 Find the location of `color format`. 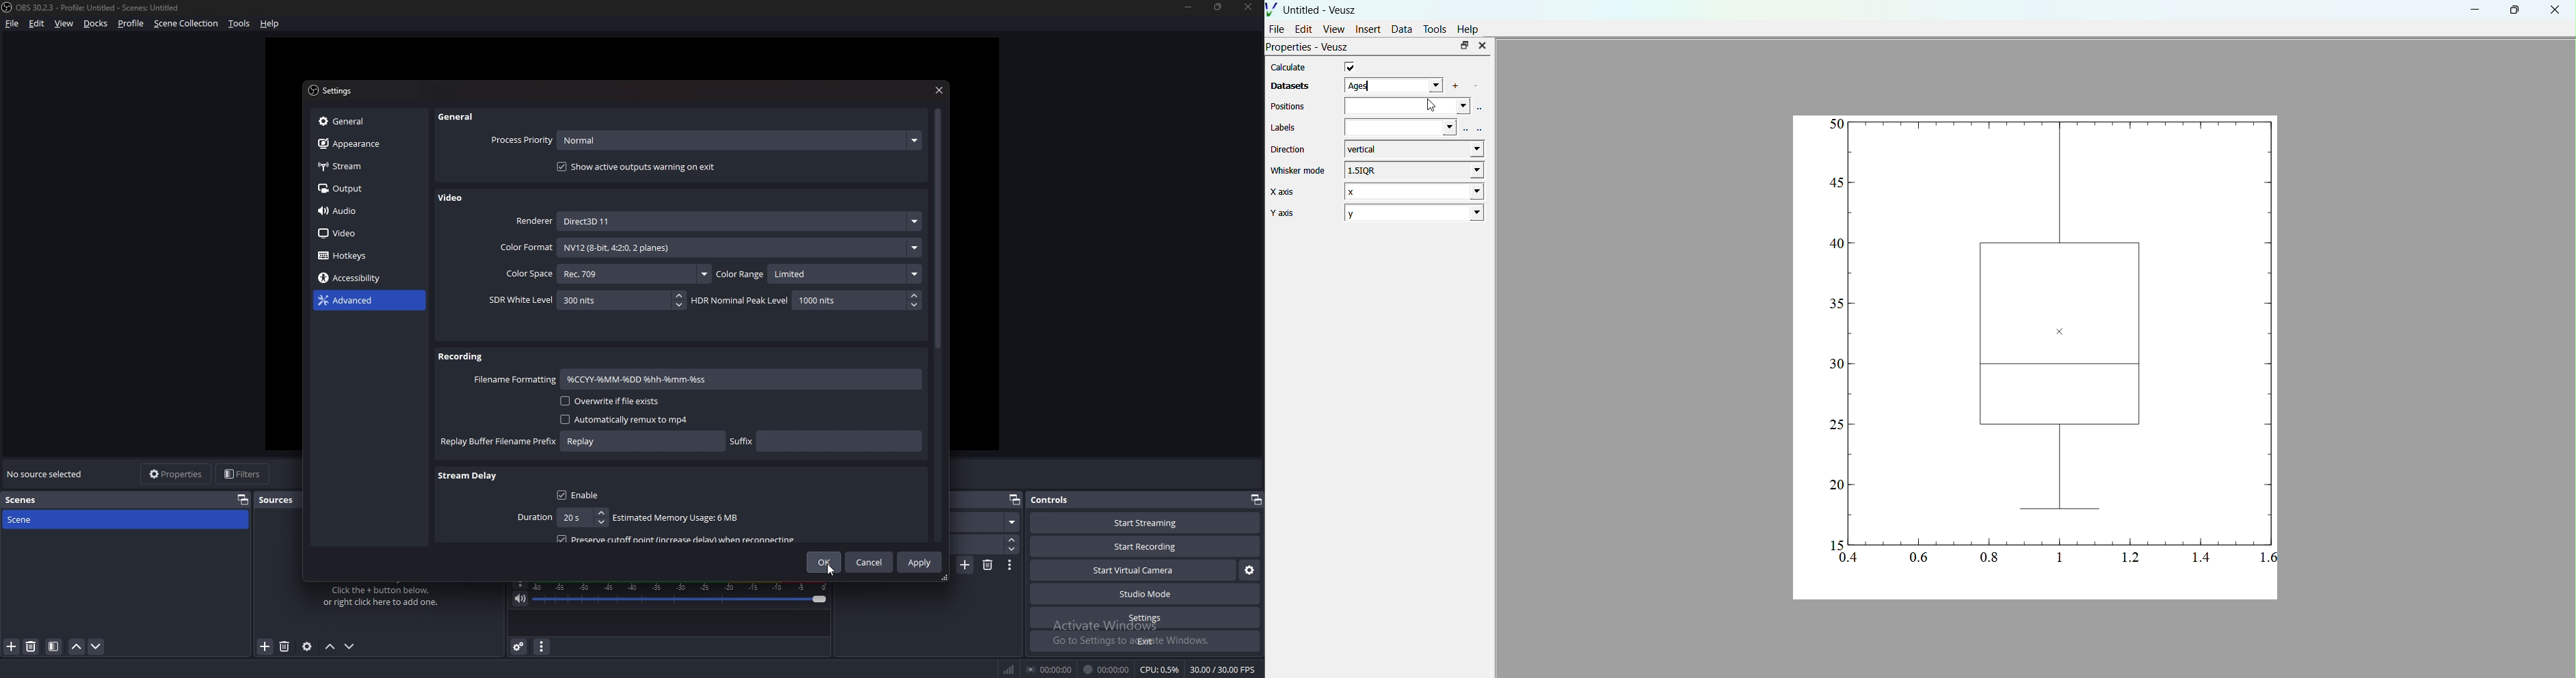

color format is located at coordinates (525, 248).